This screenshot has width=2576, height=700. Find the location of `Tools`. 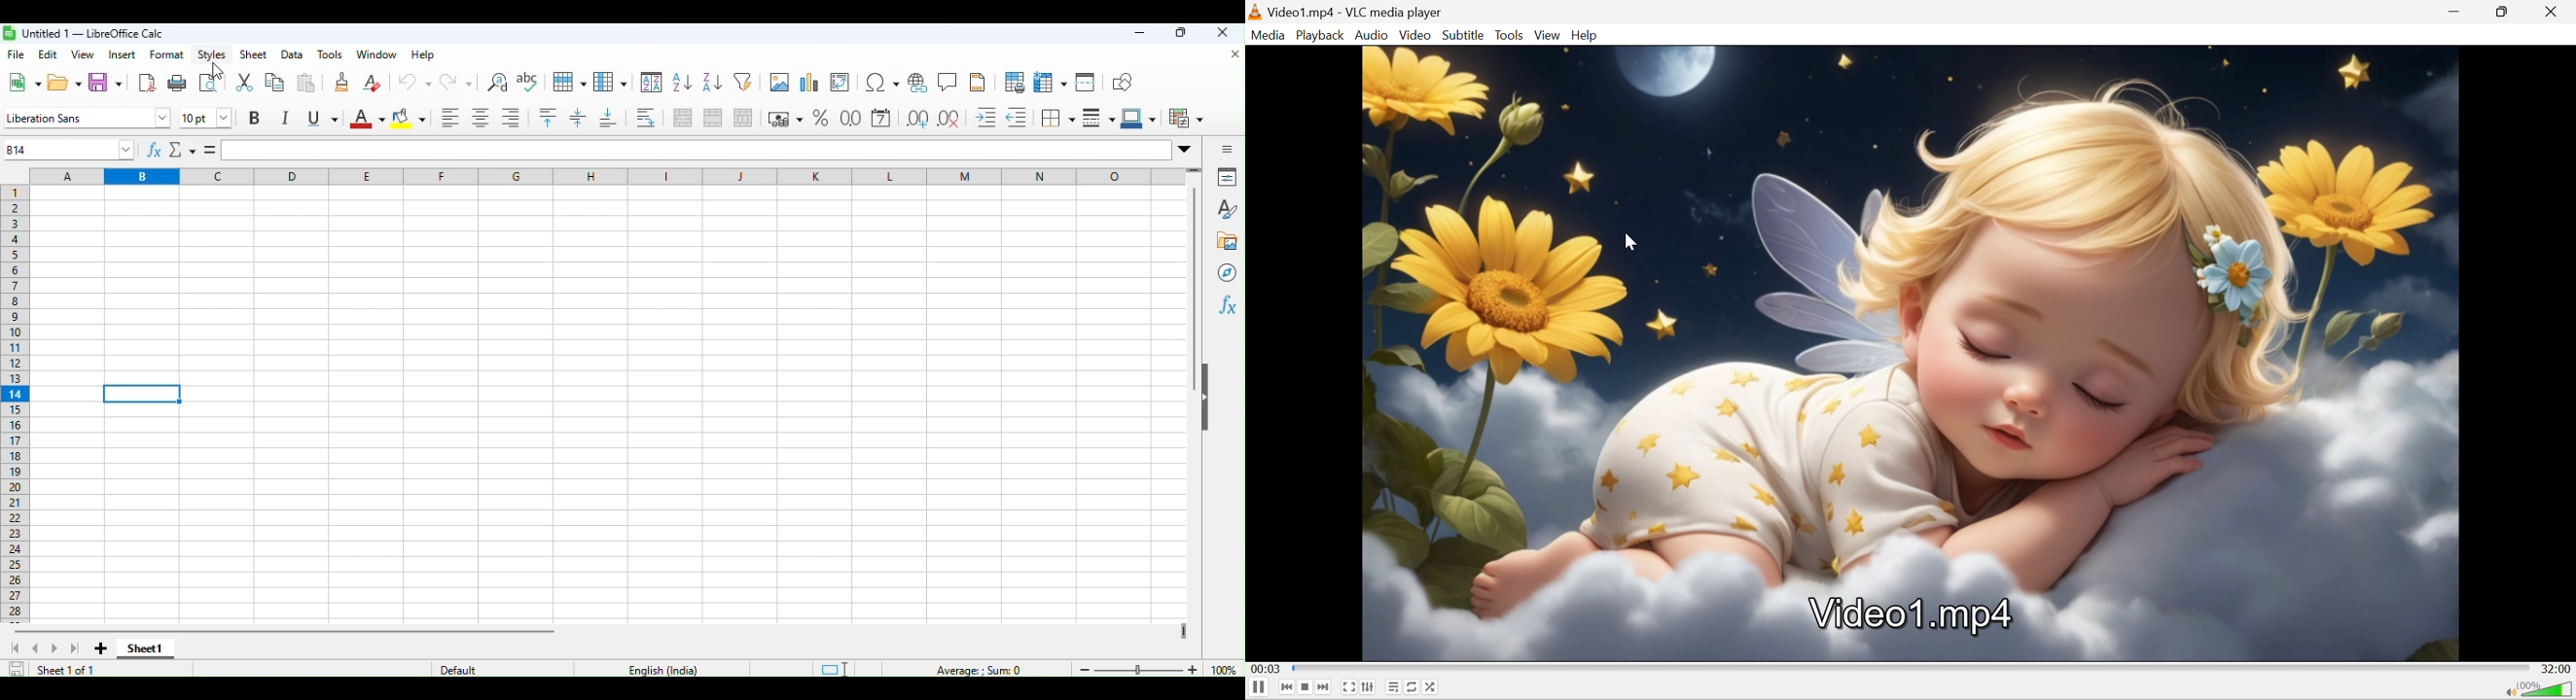

Tools is located at coordinates (1511, 35).